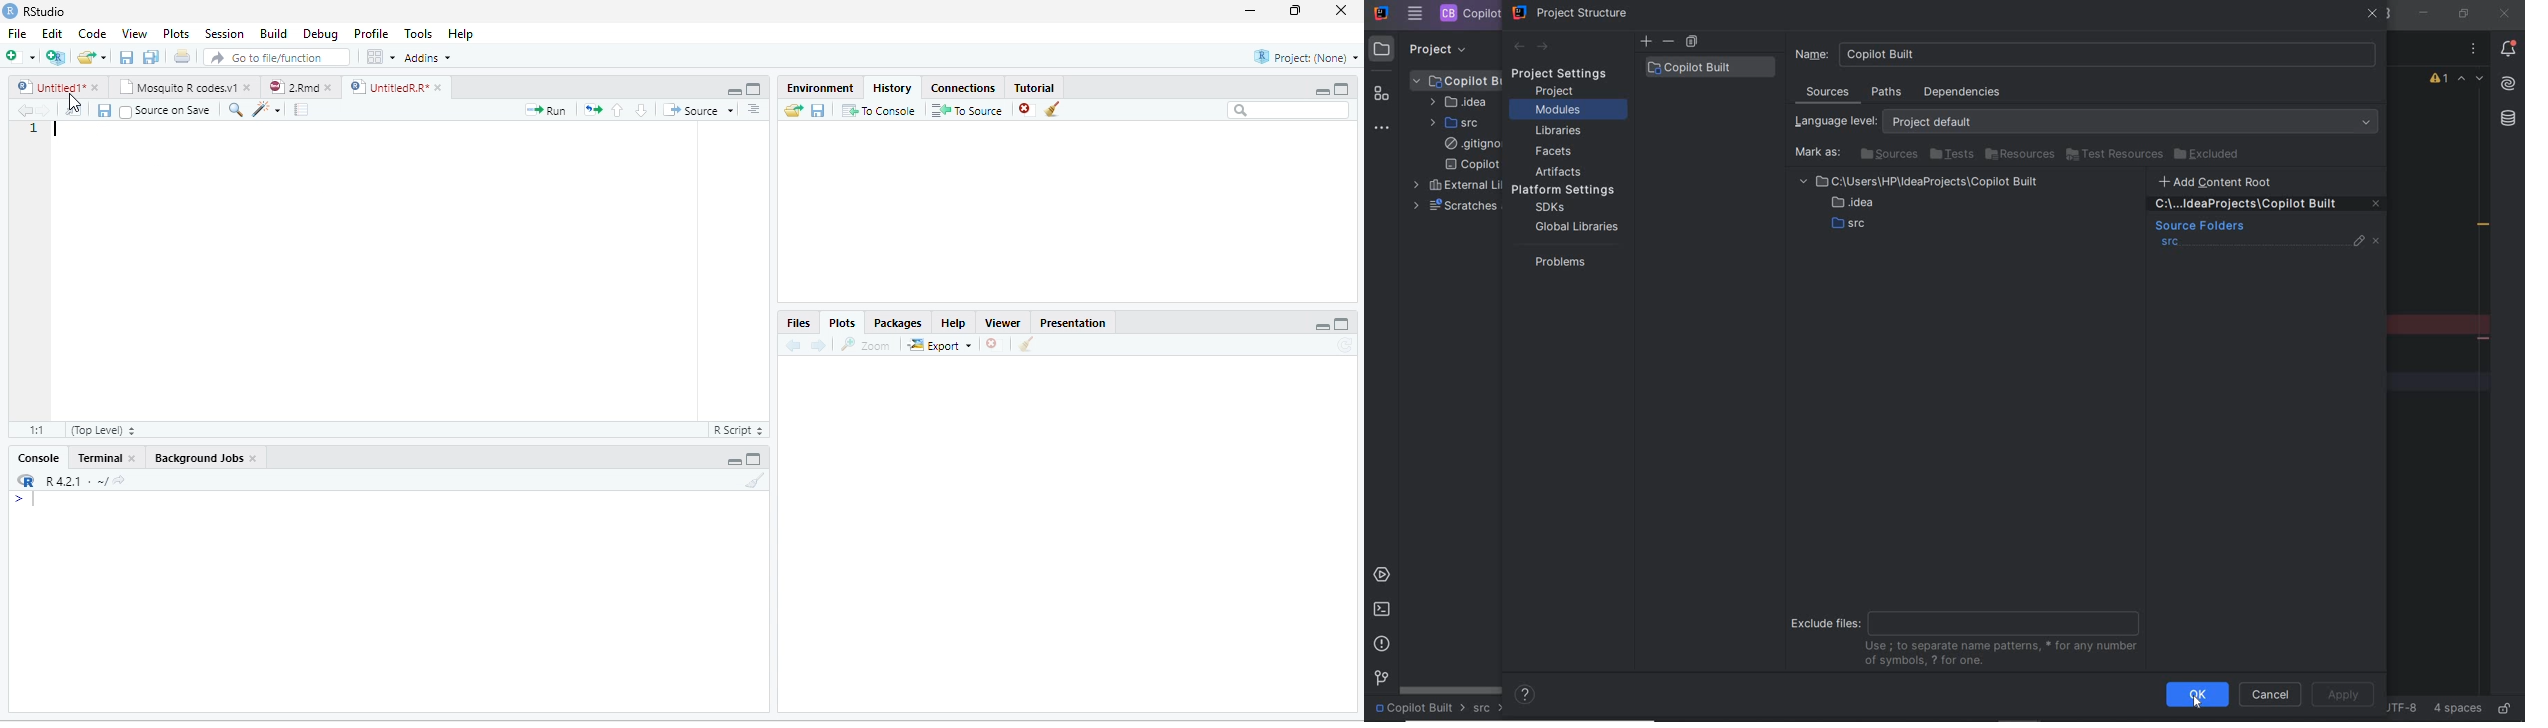  What do you see at coordinates (225, 33) in the screenshot?
I see `Session` at bounding box center [225, 33].